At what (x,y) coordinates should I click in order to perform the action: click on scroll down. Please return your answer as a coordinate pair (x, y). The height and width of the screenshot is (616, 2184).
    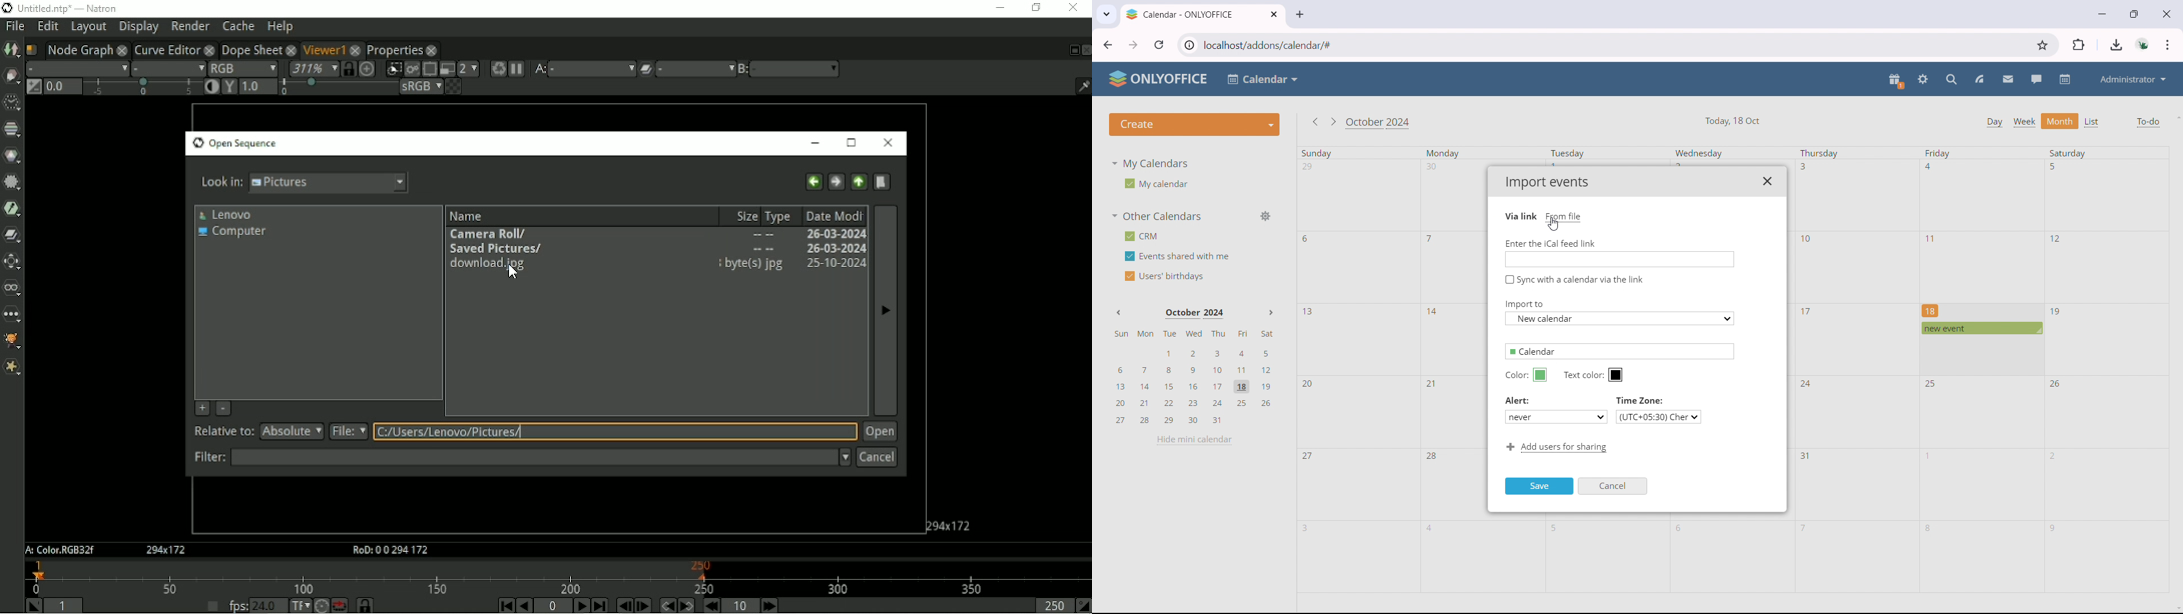
    Looking at the image, I should click on (2177, 609).